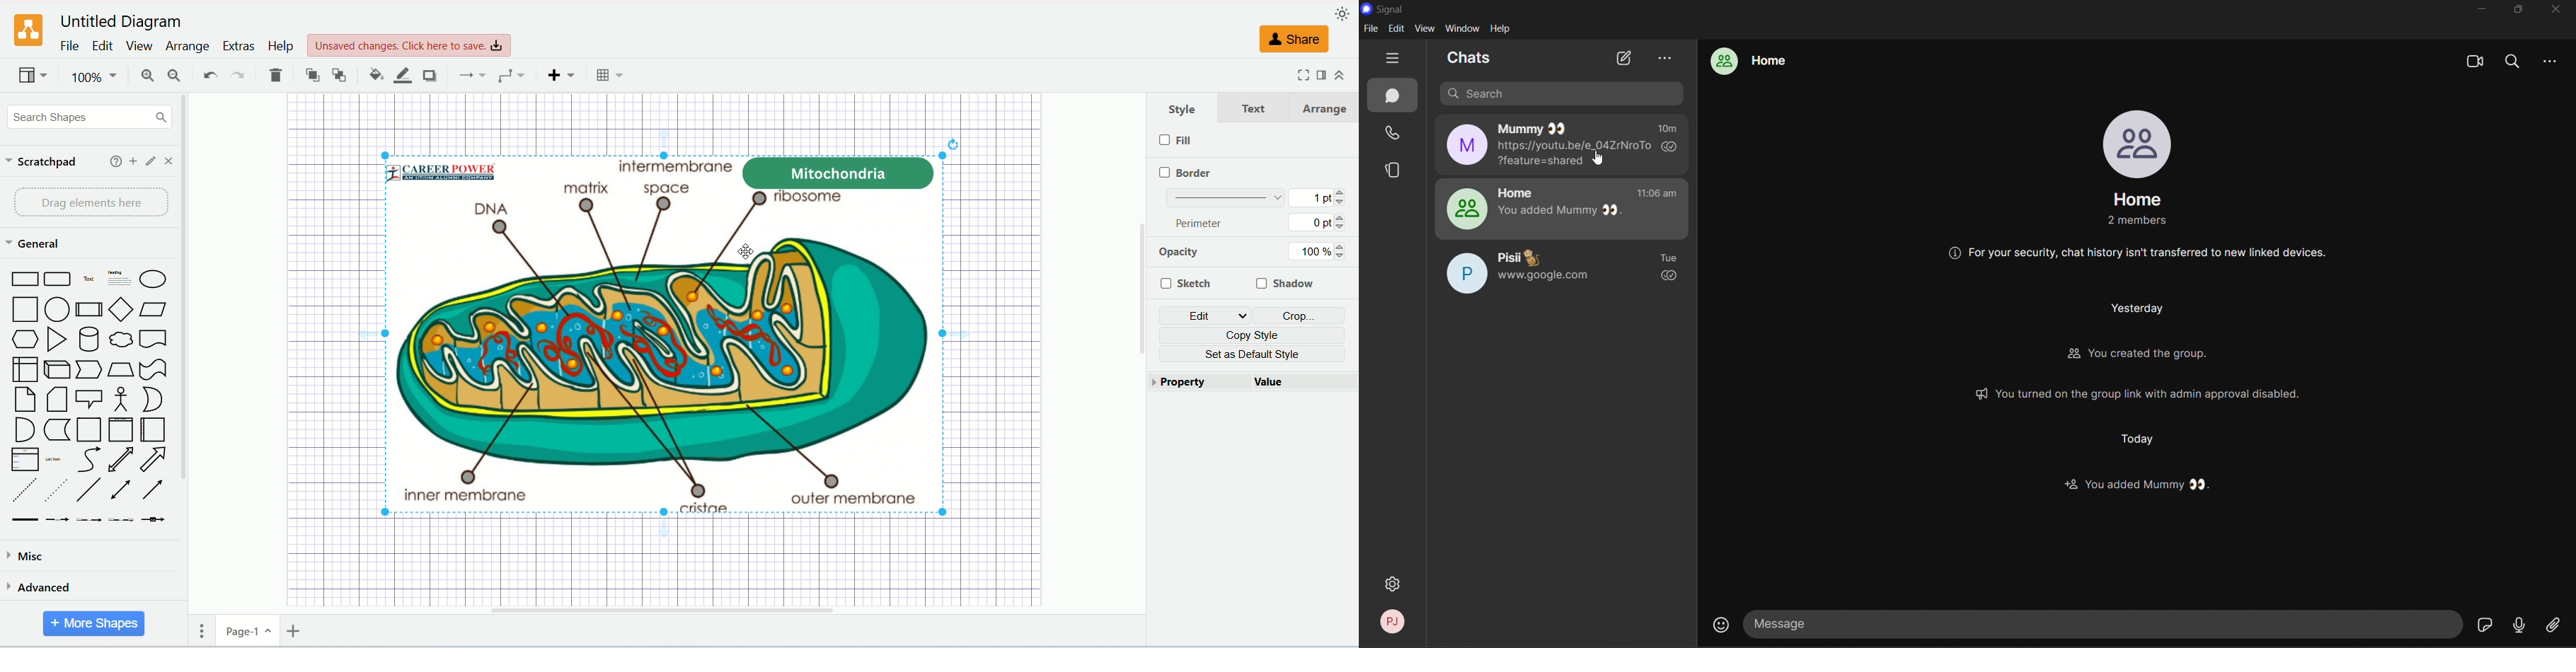  I want to click on Process, so click(89, 311).